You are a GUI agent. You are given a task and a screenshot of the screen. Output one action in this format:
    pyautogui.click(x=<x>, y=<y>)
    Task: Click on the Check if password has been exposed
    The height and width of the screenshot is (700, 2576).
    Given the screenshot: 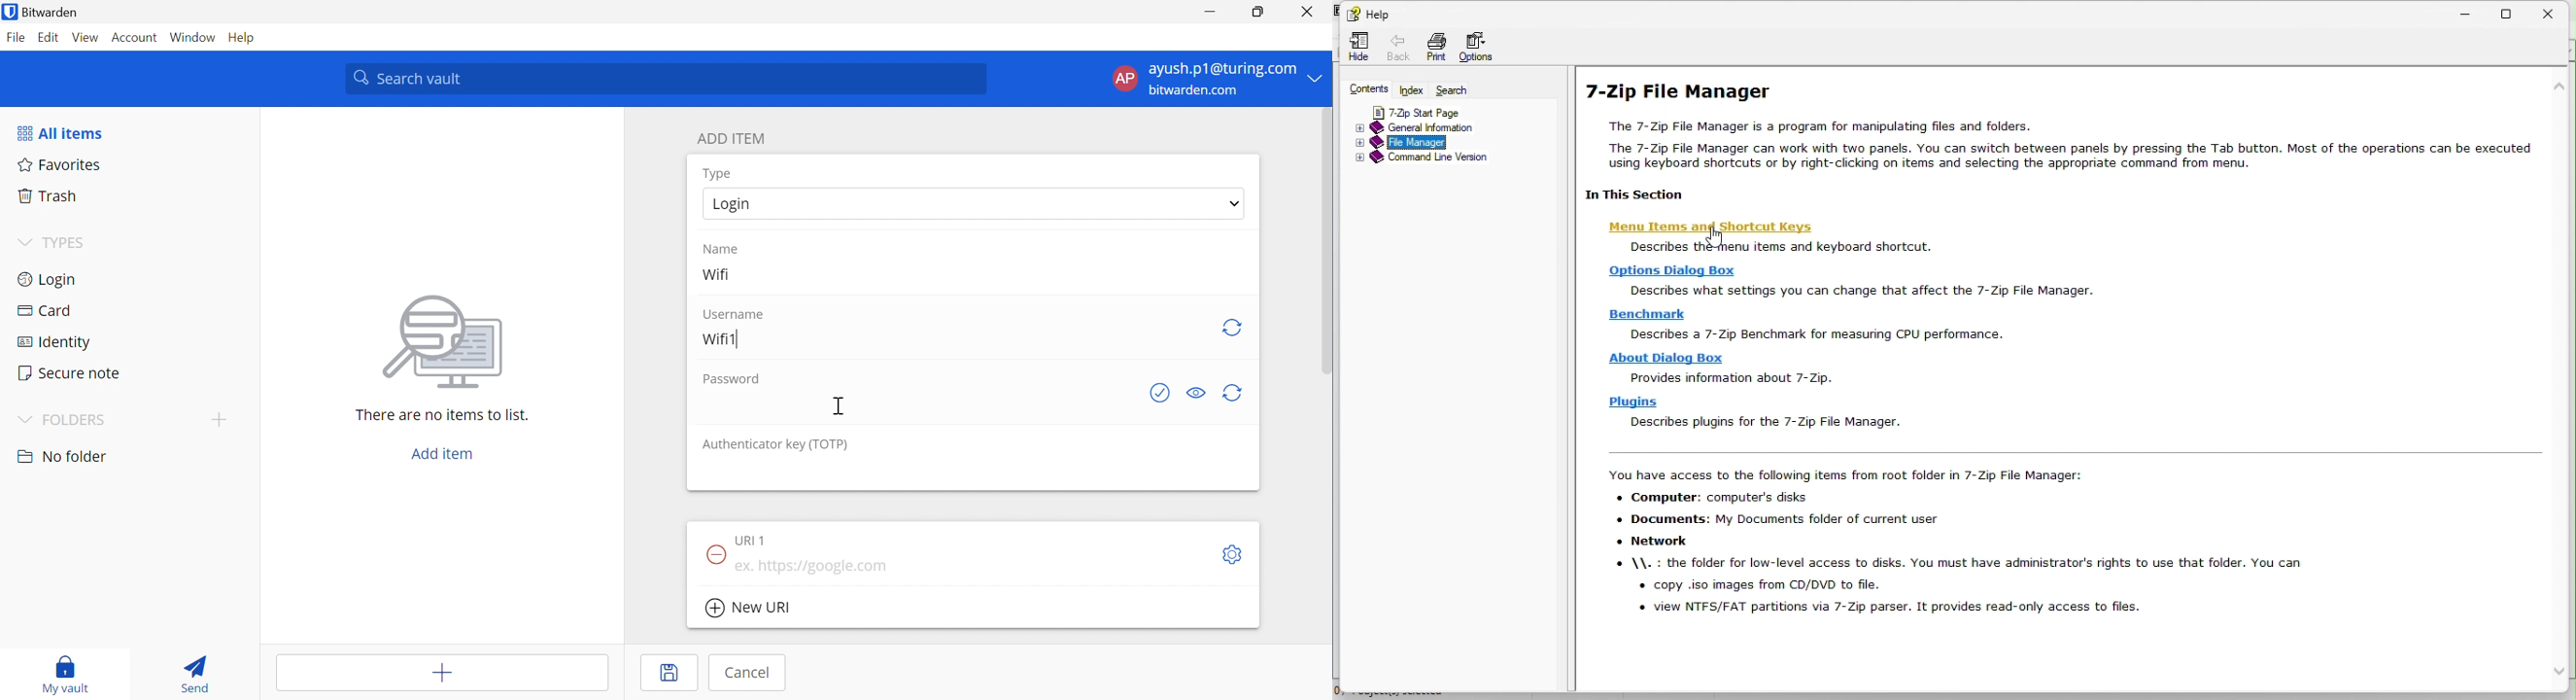 What is the action you would take?
    pyautogui.click(x=1164, y=392)
    